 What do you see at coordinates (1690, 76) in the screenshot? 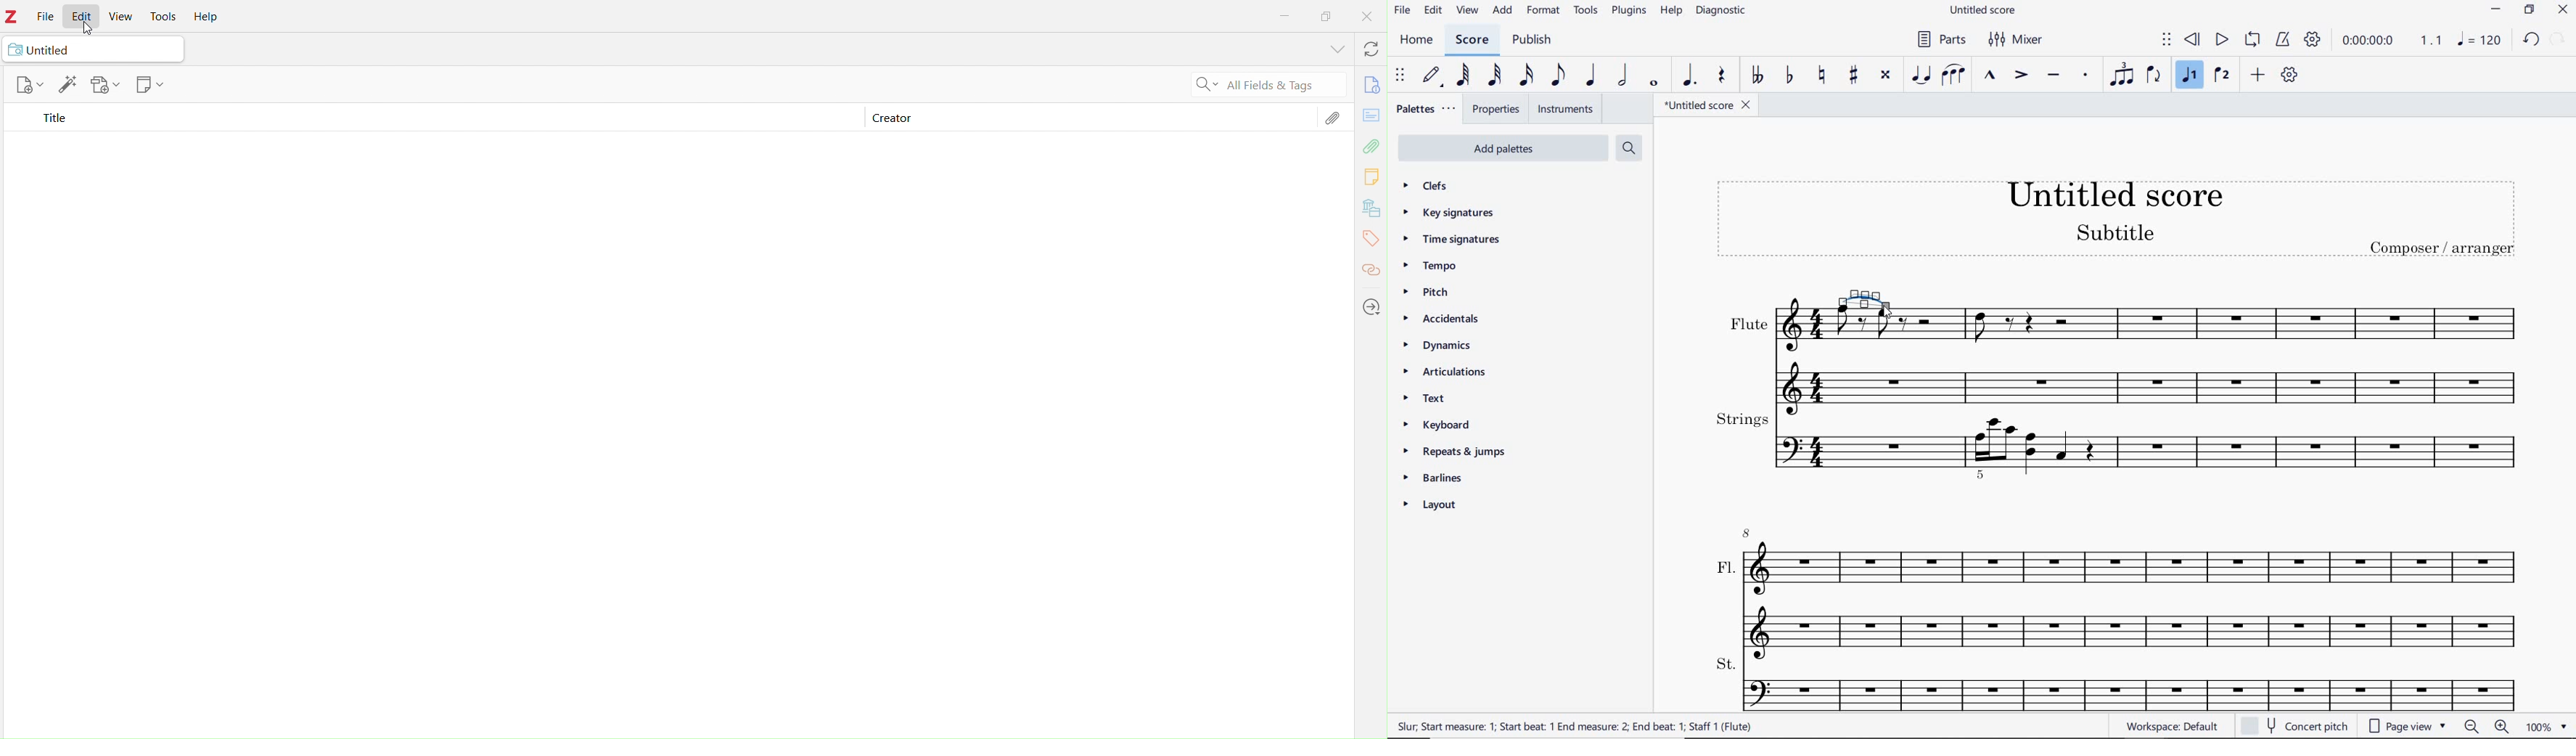
I see `AUGMENTATION DOT` at bounding box center [1690, 76].